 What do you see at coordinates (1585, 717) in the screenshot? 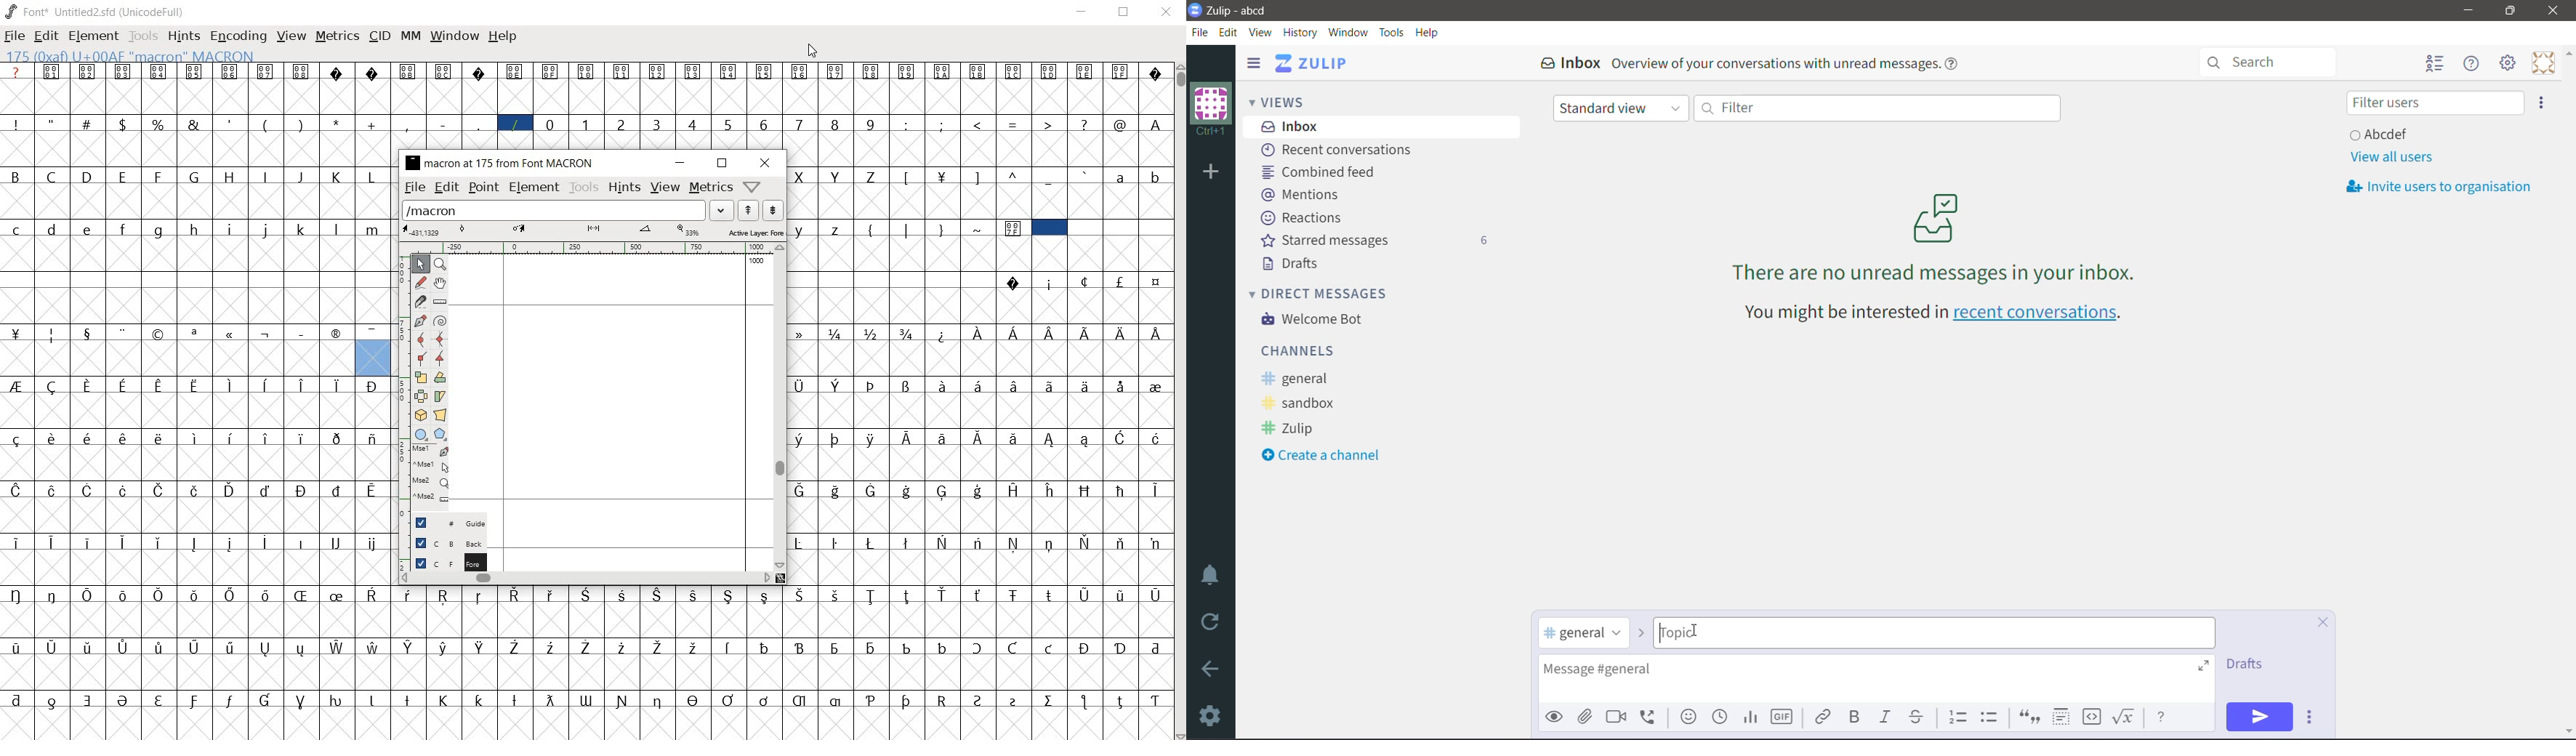
I see `Upload File` at bounding box center [1585, 717].